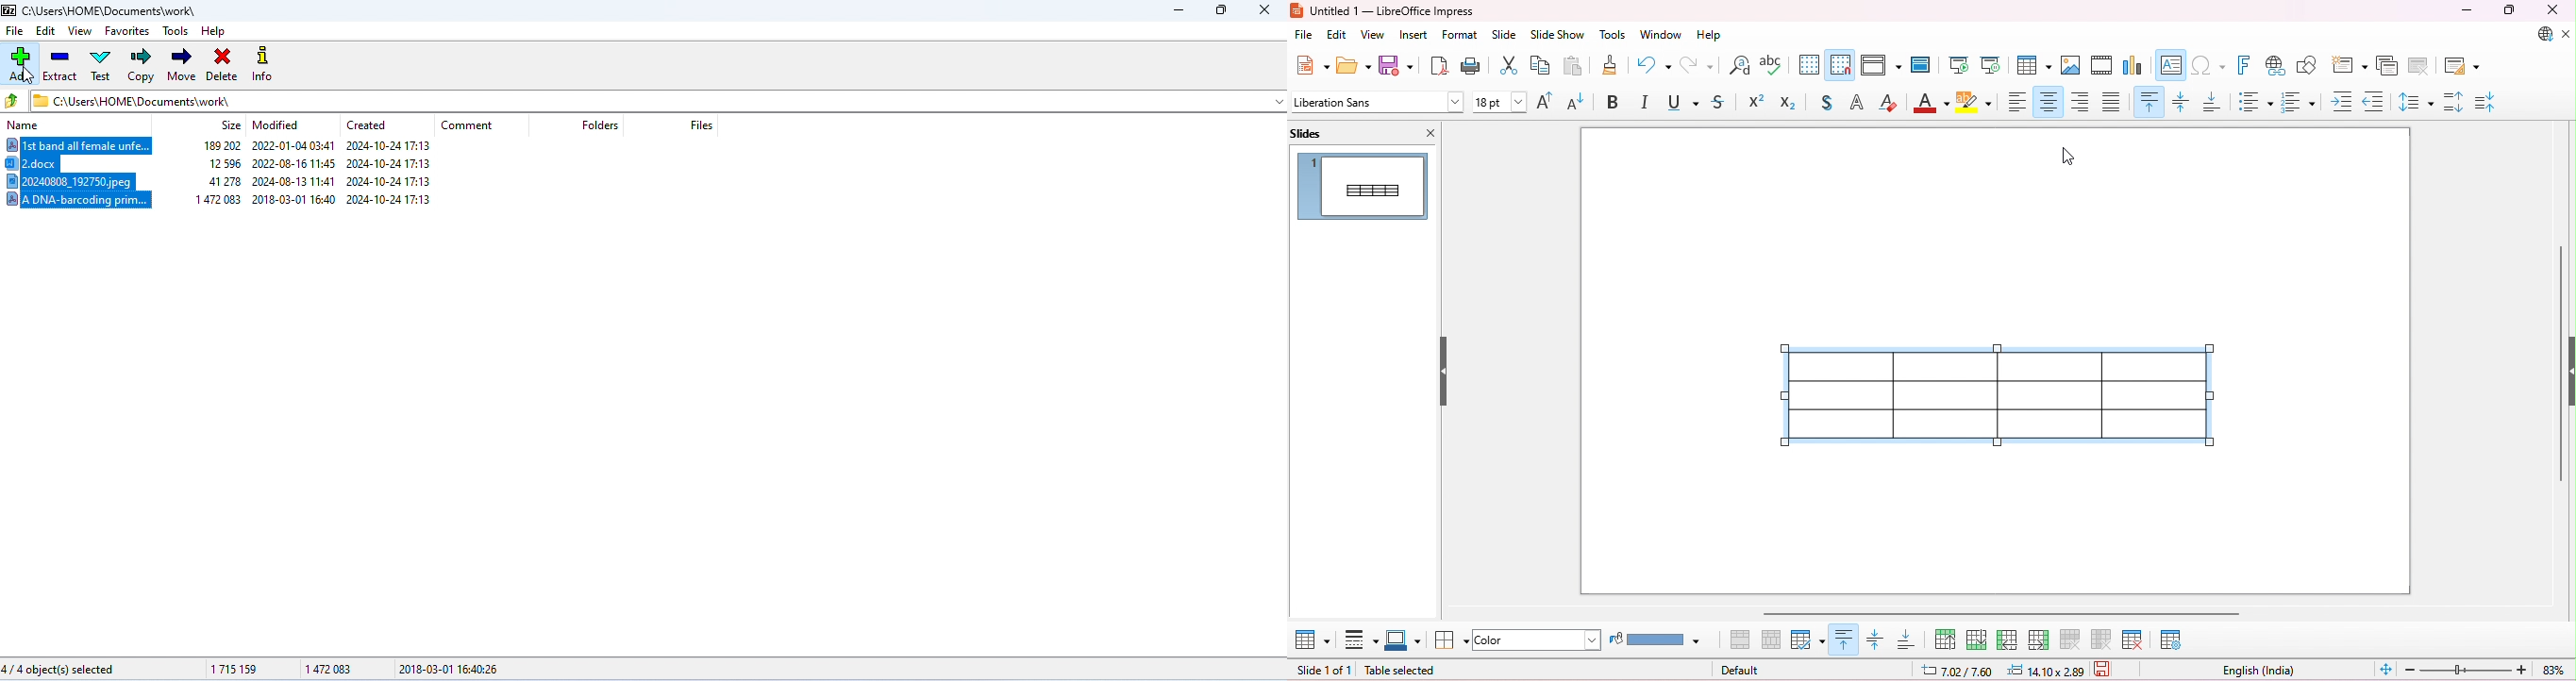 This screenshot has height=700, width=2576. What do you see at coordinates (267, 66) in the screenshot?
I see `info` at bounding box center [267, 66].